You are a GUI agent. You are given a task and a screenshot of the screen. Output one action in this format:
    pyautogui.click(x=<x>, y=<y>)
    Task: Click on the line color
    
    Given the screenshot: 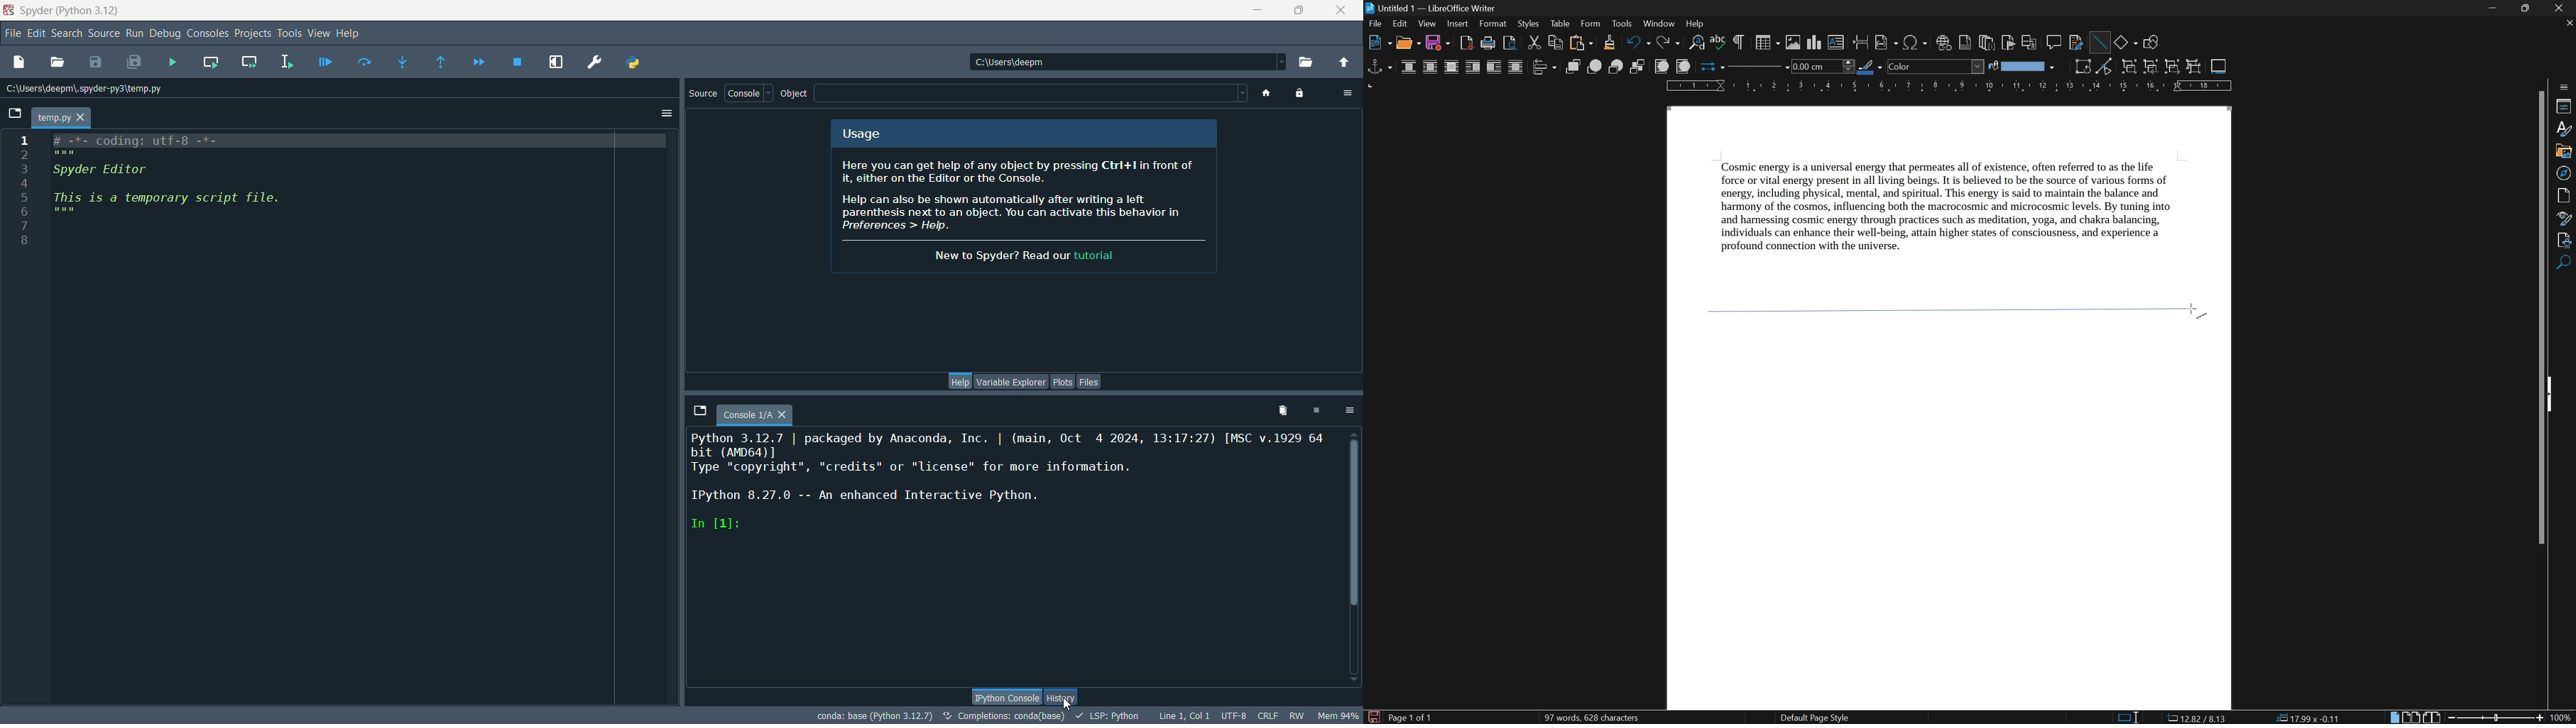 What is the action you would take?
    pyautogui.click(x=1871, y=67)
    